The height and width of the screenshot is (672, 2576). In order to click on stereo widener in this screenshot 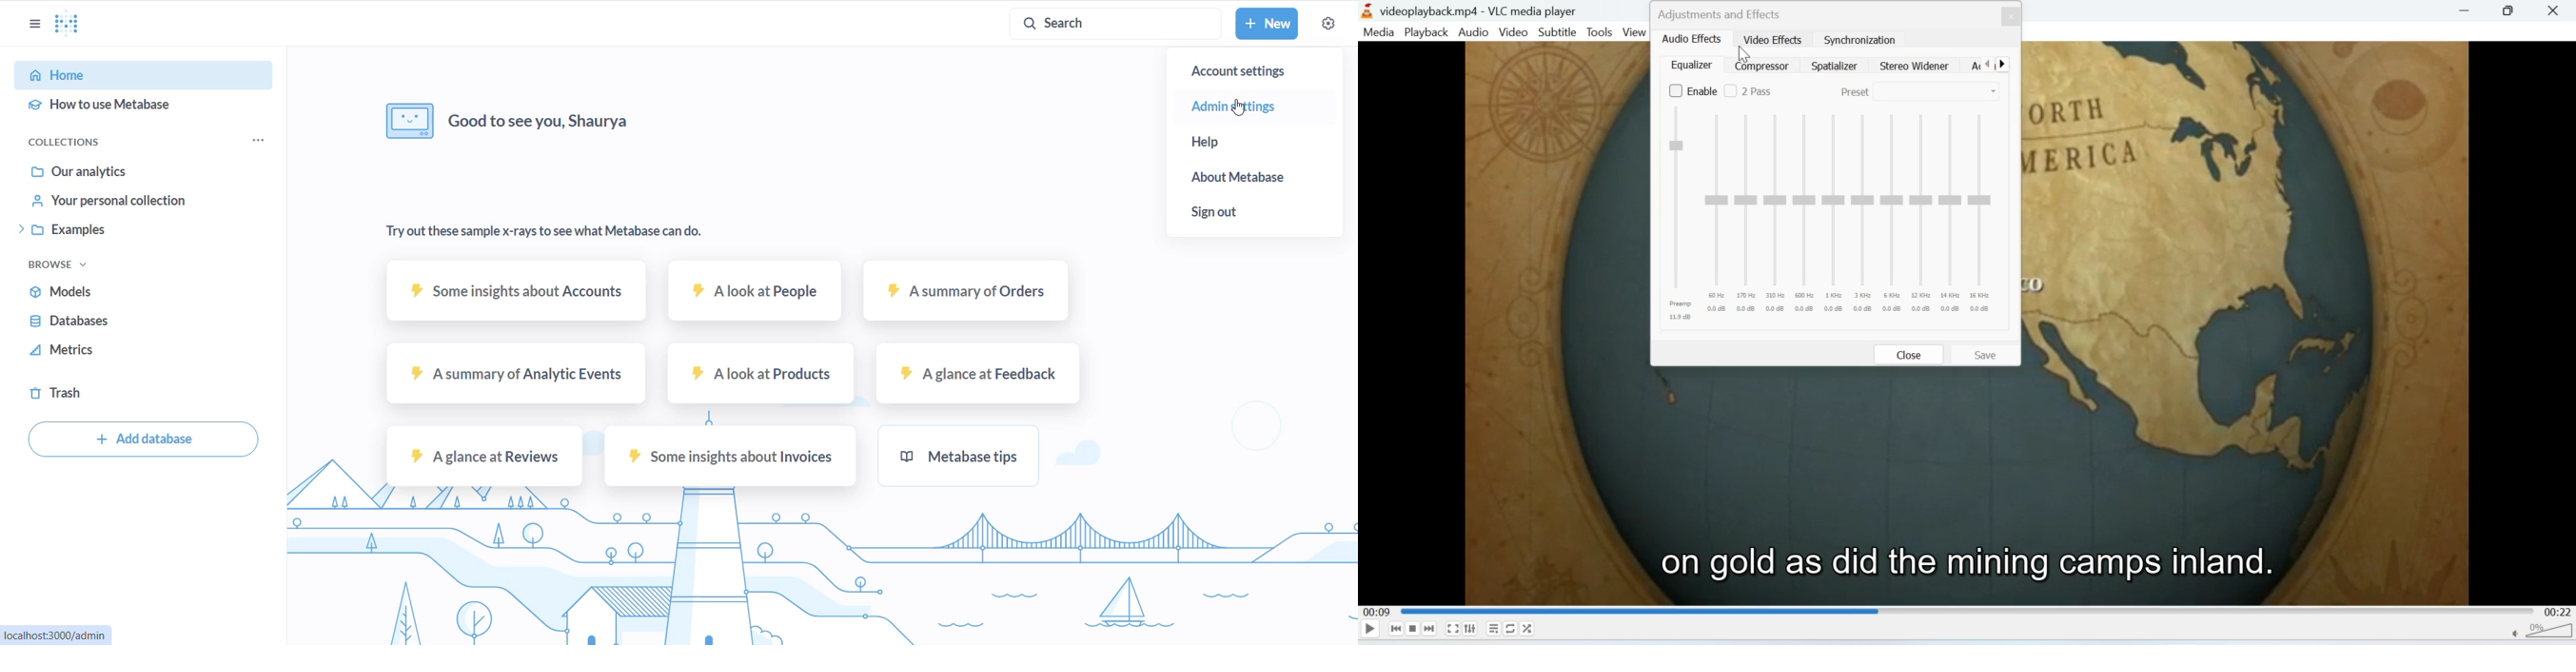, I will do `click(1912, 66)`.